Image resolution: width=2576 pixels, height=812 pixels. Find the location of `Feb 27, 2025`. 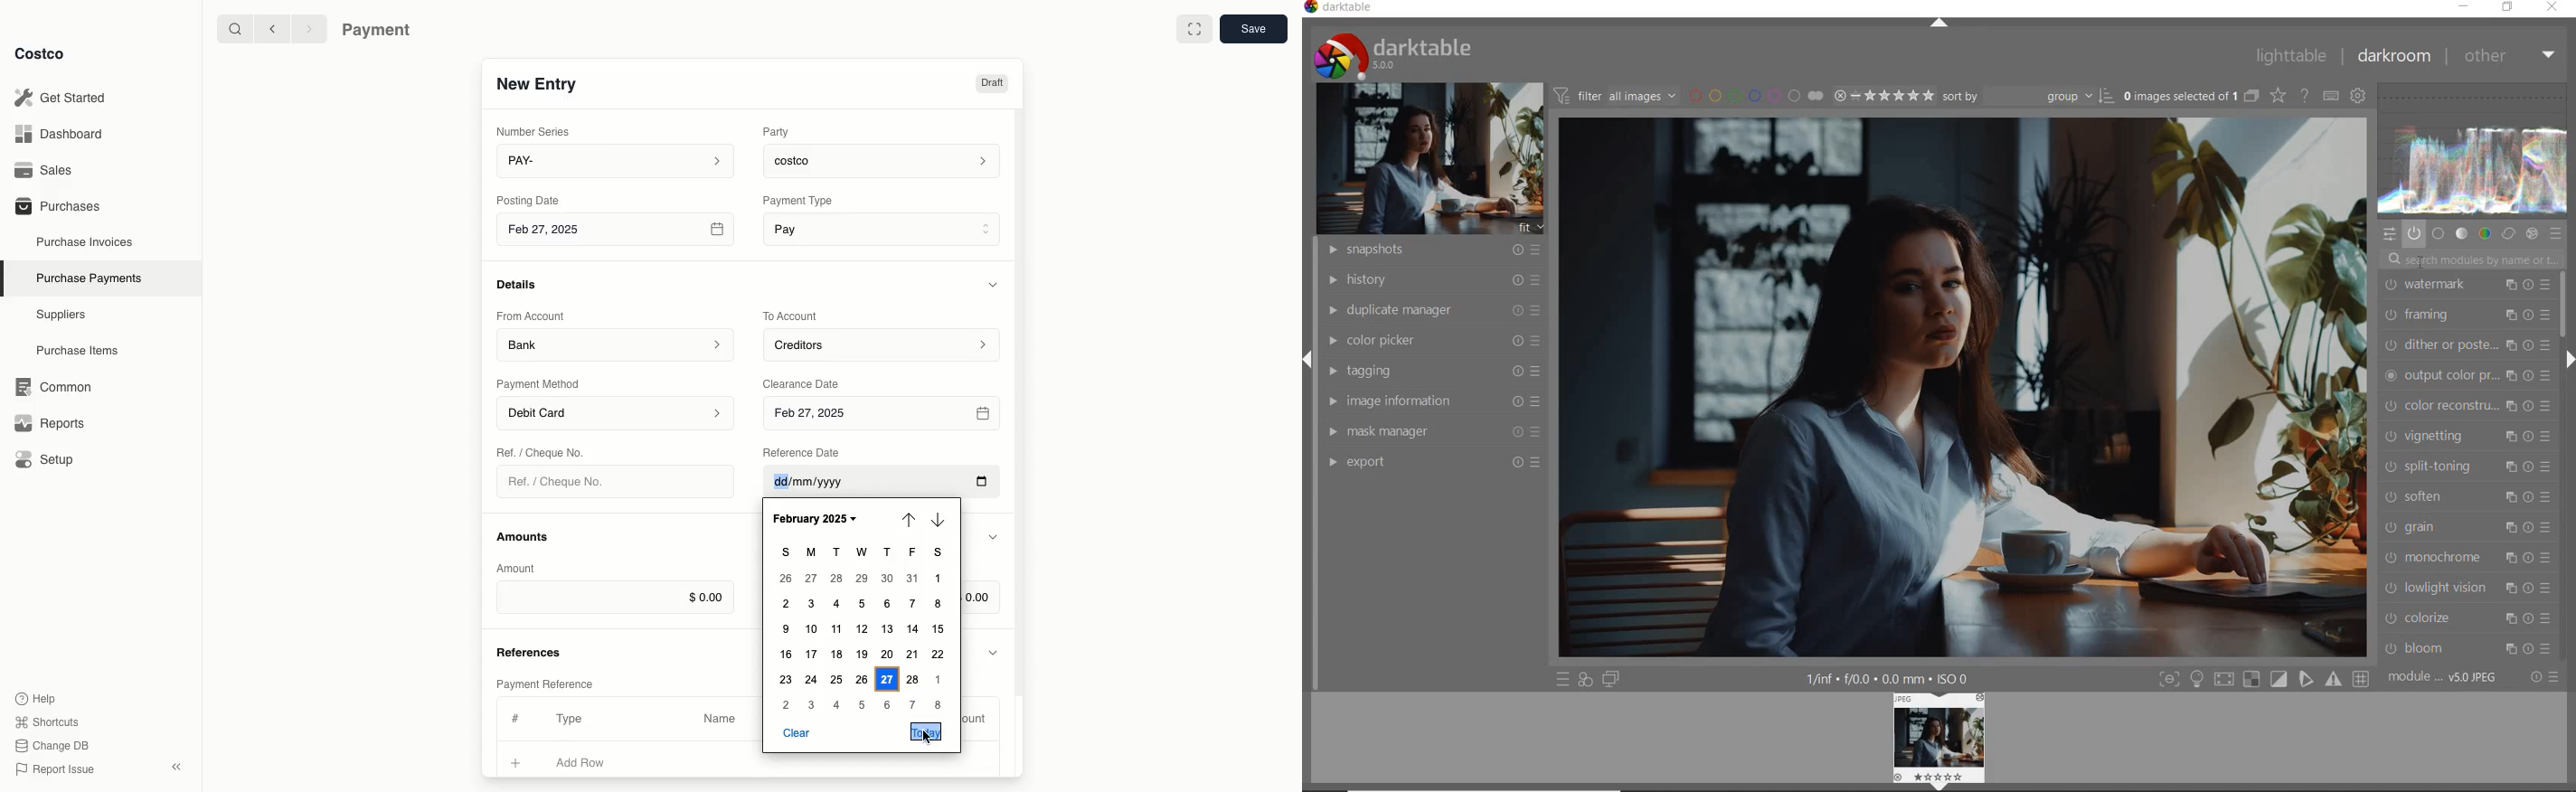

Feb 27, 2025 is located at coordinates (884, 414).